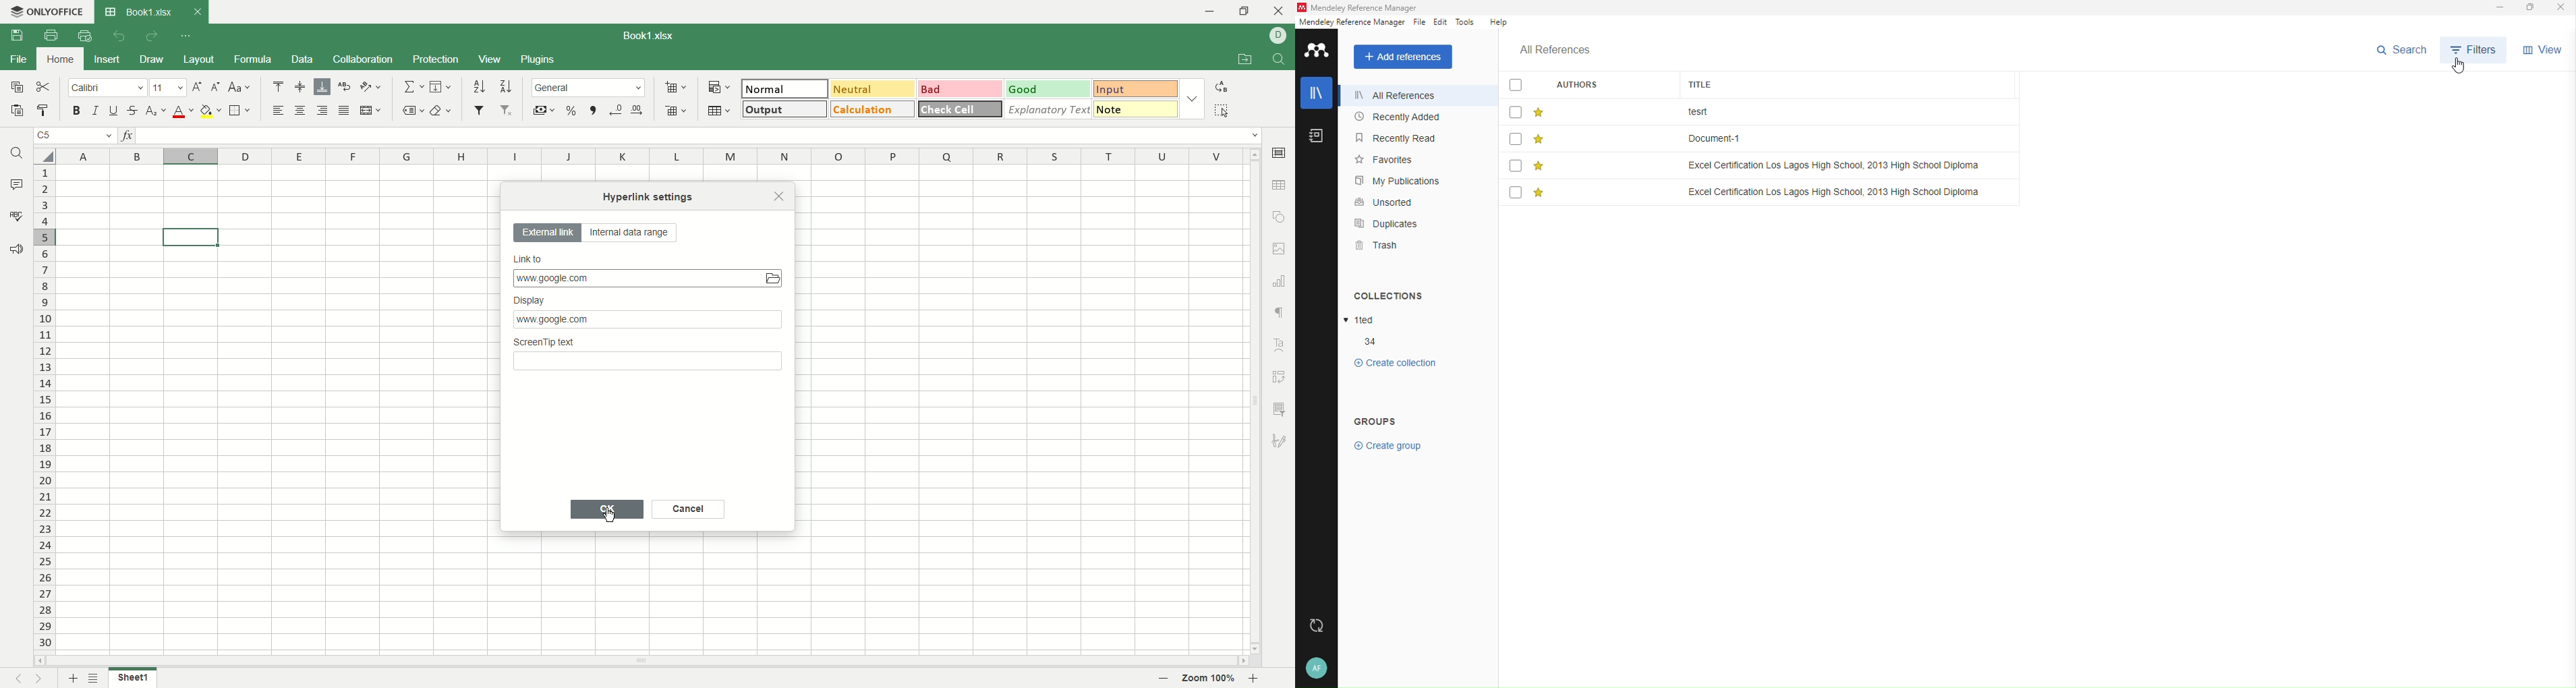 The width and height of the screenshot is (2576, 700). I want to click on Recently Read, so click(1399, 139).